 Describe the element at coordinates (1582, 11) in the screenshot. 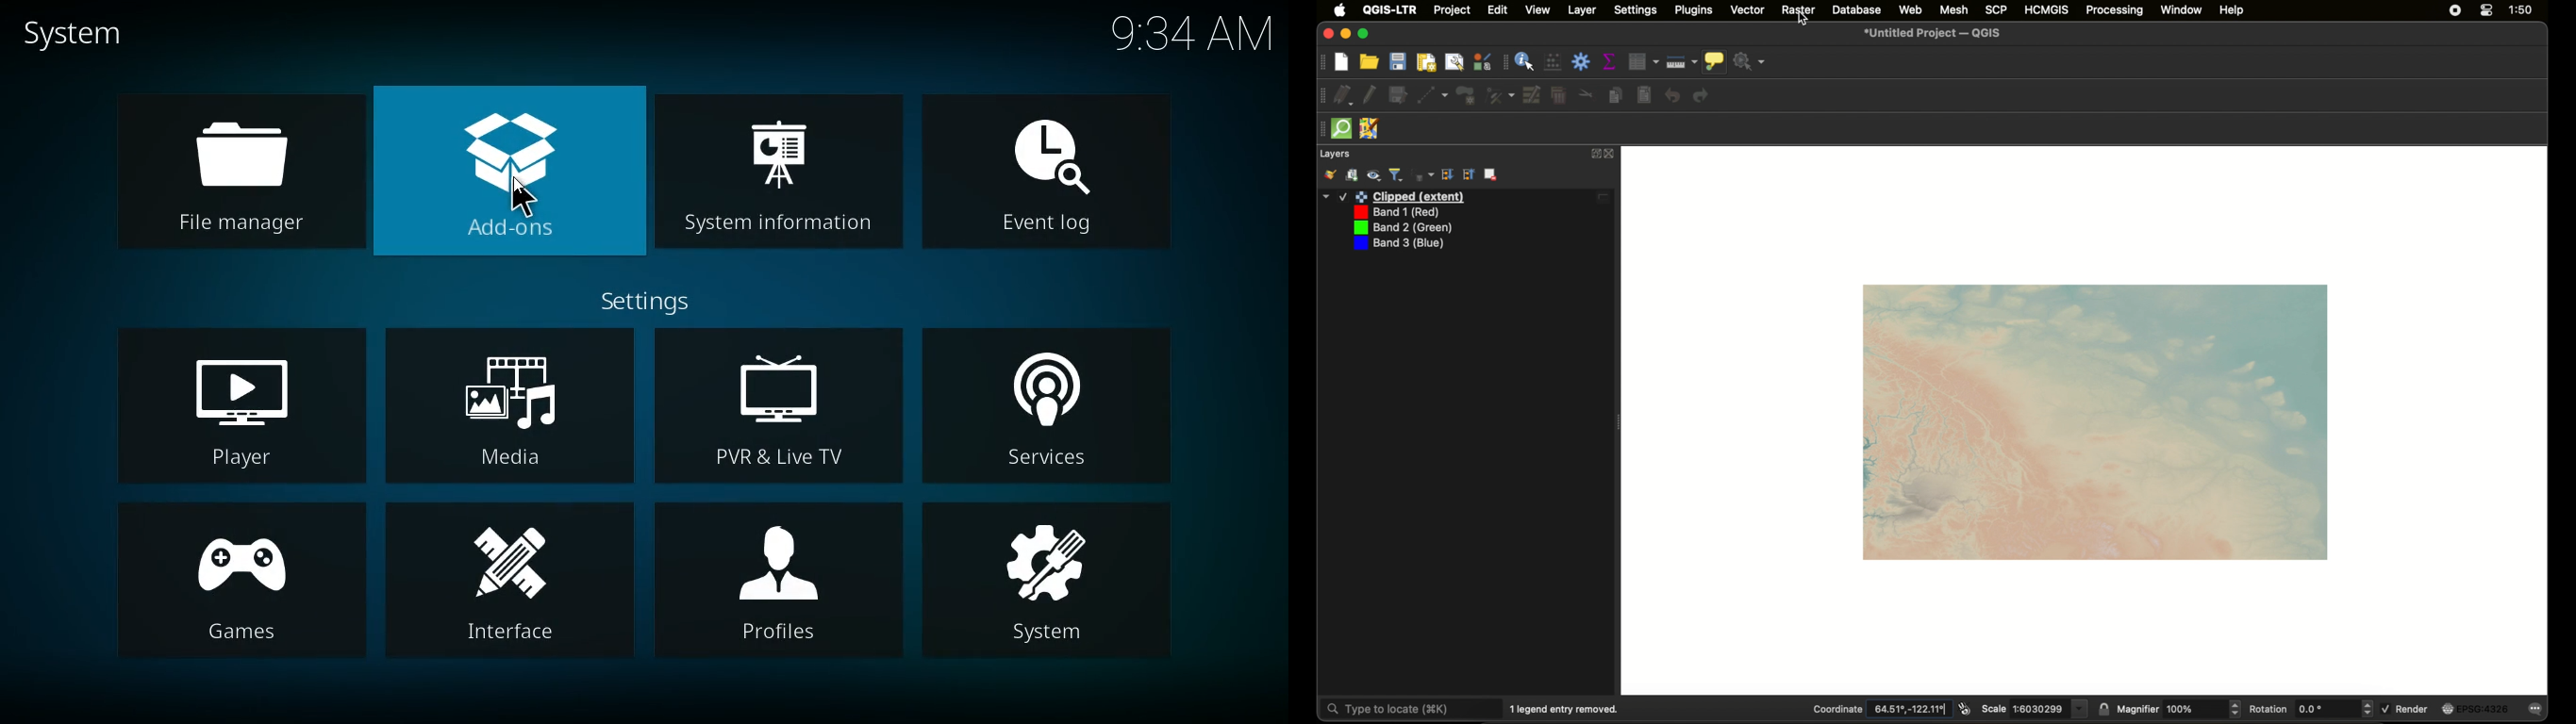

I see `layer` at that location.